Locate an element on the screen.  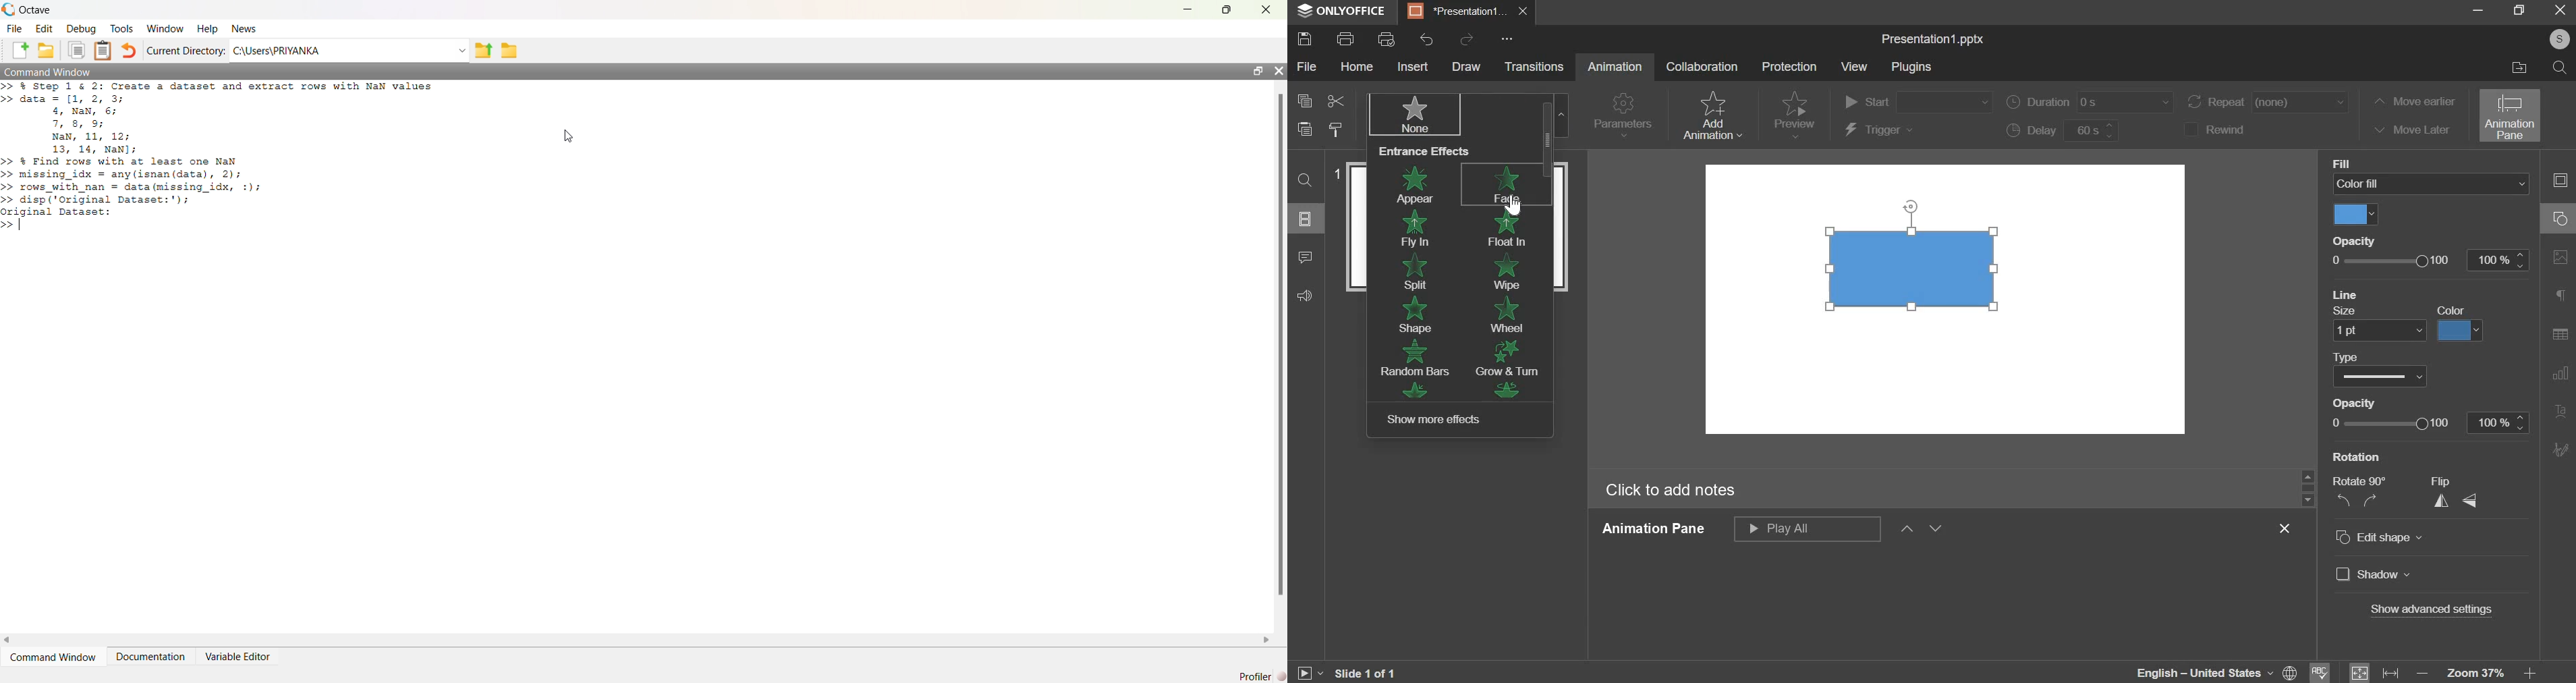
print is located at coordinates (1348, 39).